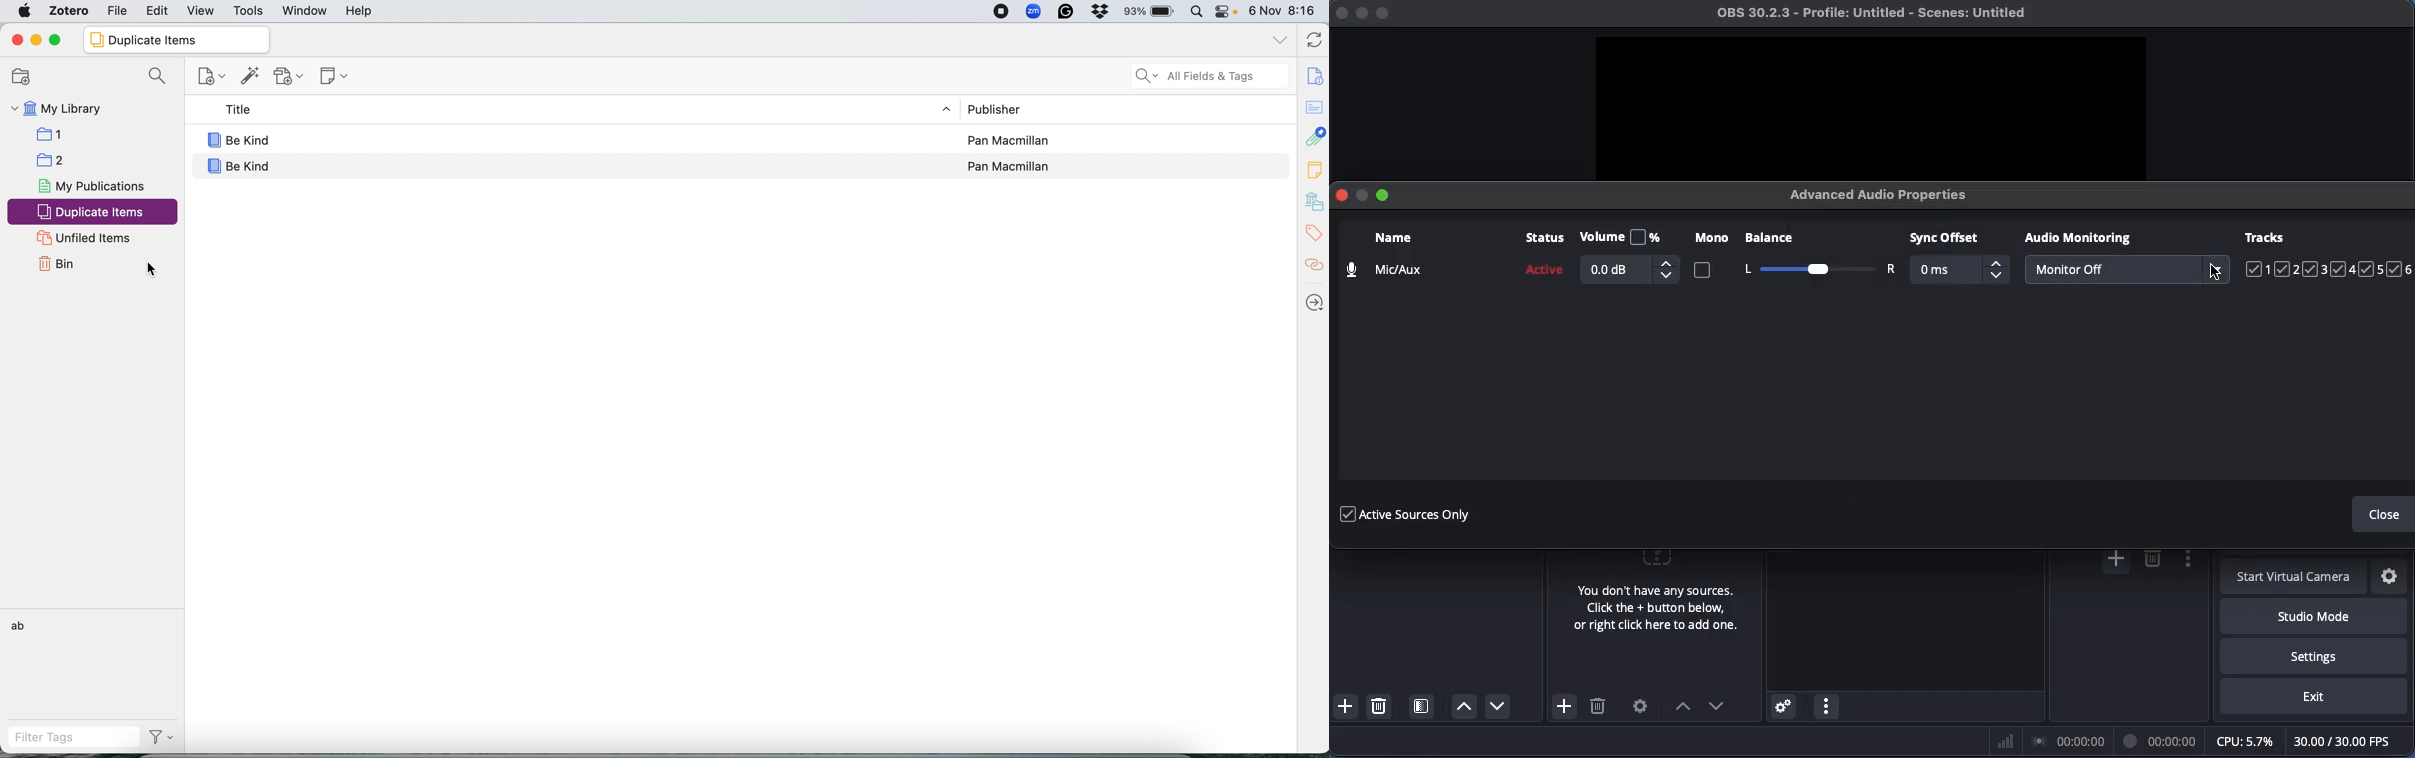 Image resolution: width=2436 pixels, height=784 pixels. I want to click on Maximize, so click(1386, 194).